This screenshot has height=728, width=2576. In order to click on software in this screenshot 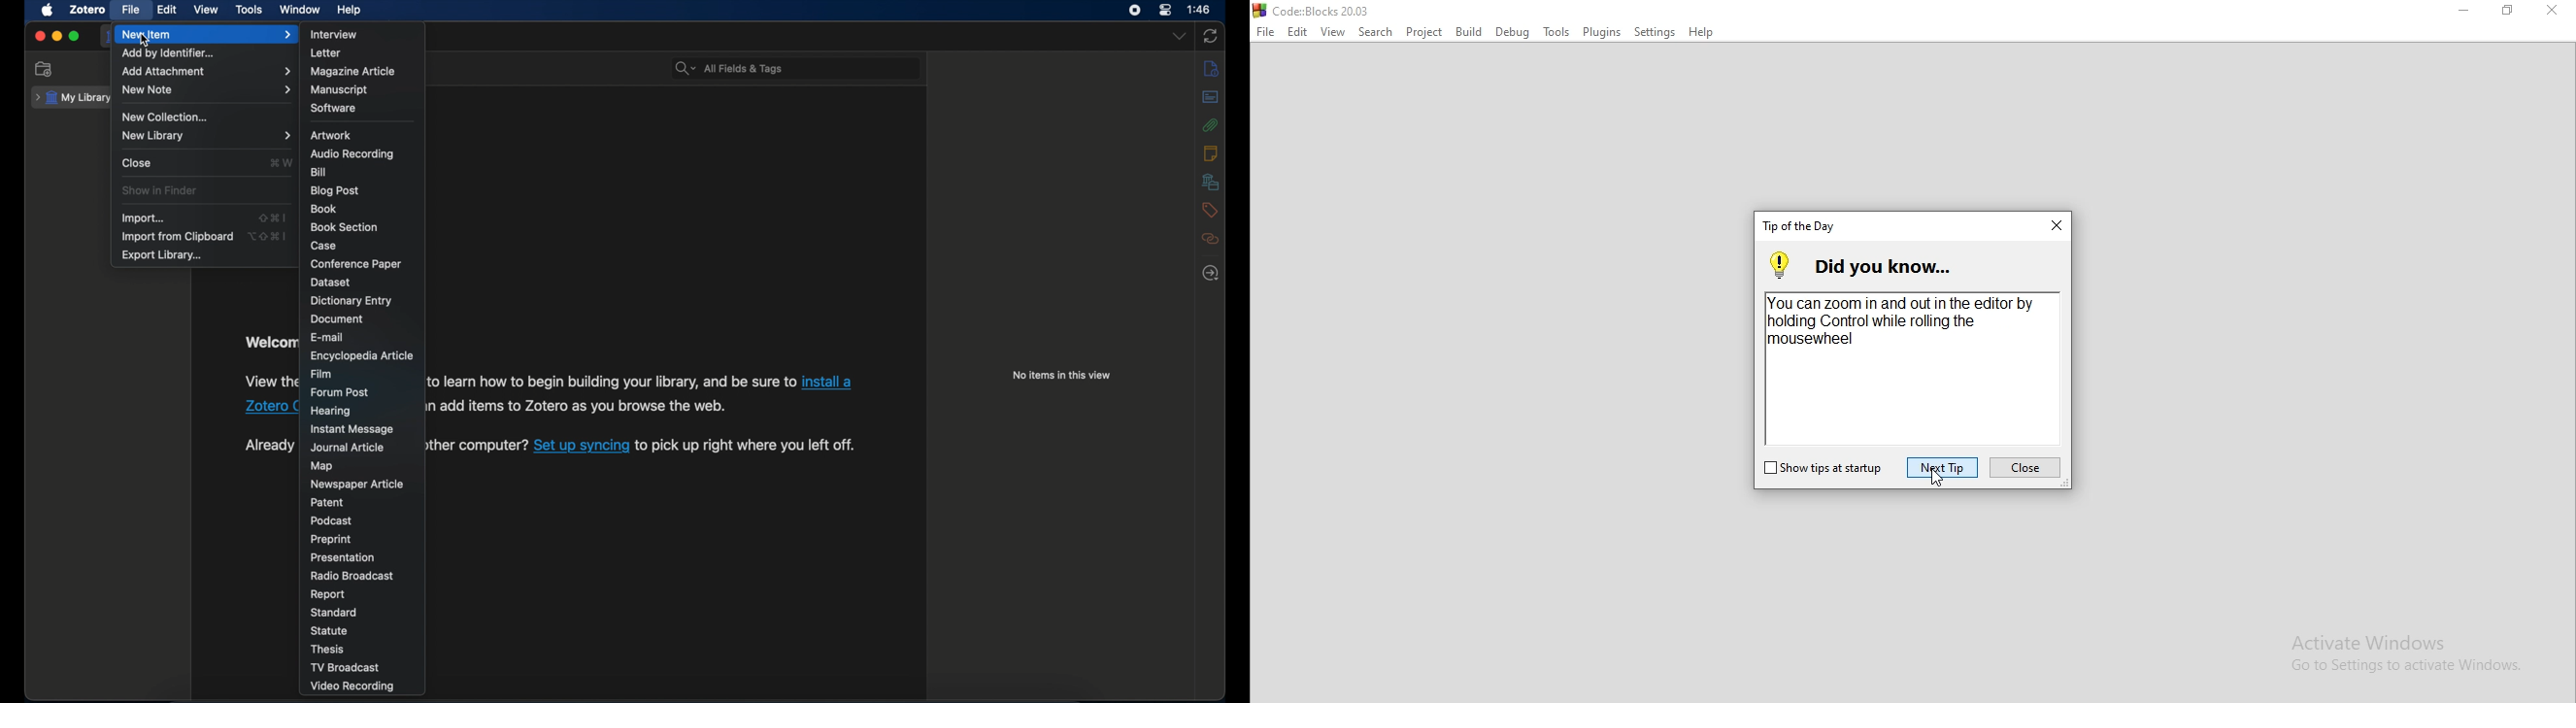, I will do `click(335, 108)`.